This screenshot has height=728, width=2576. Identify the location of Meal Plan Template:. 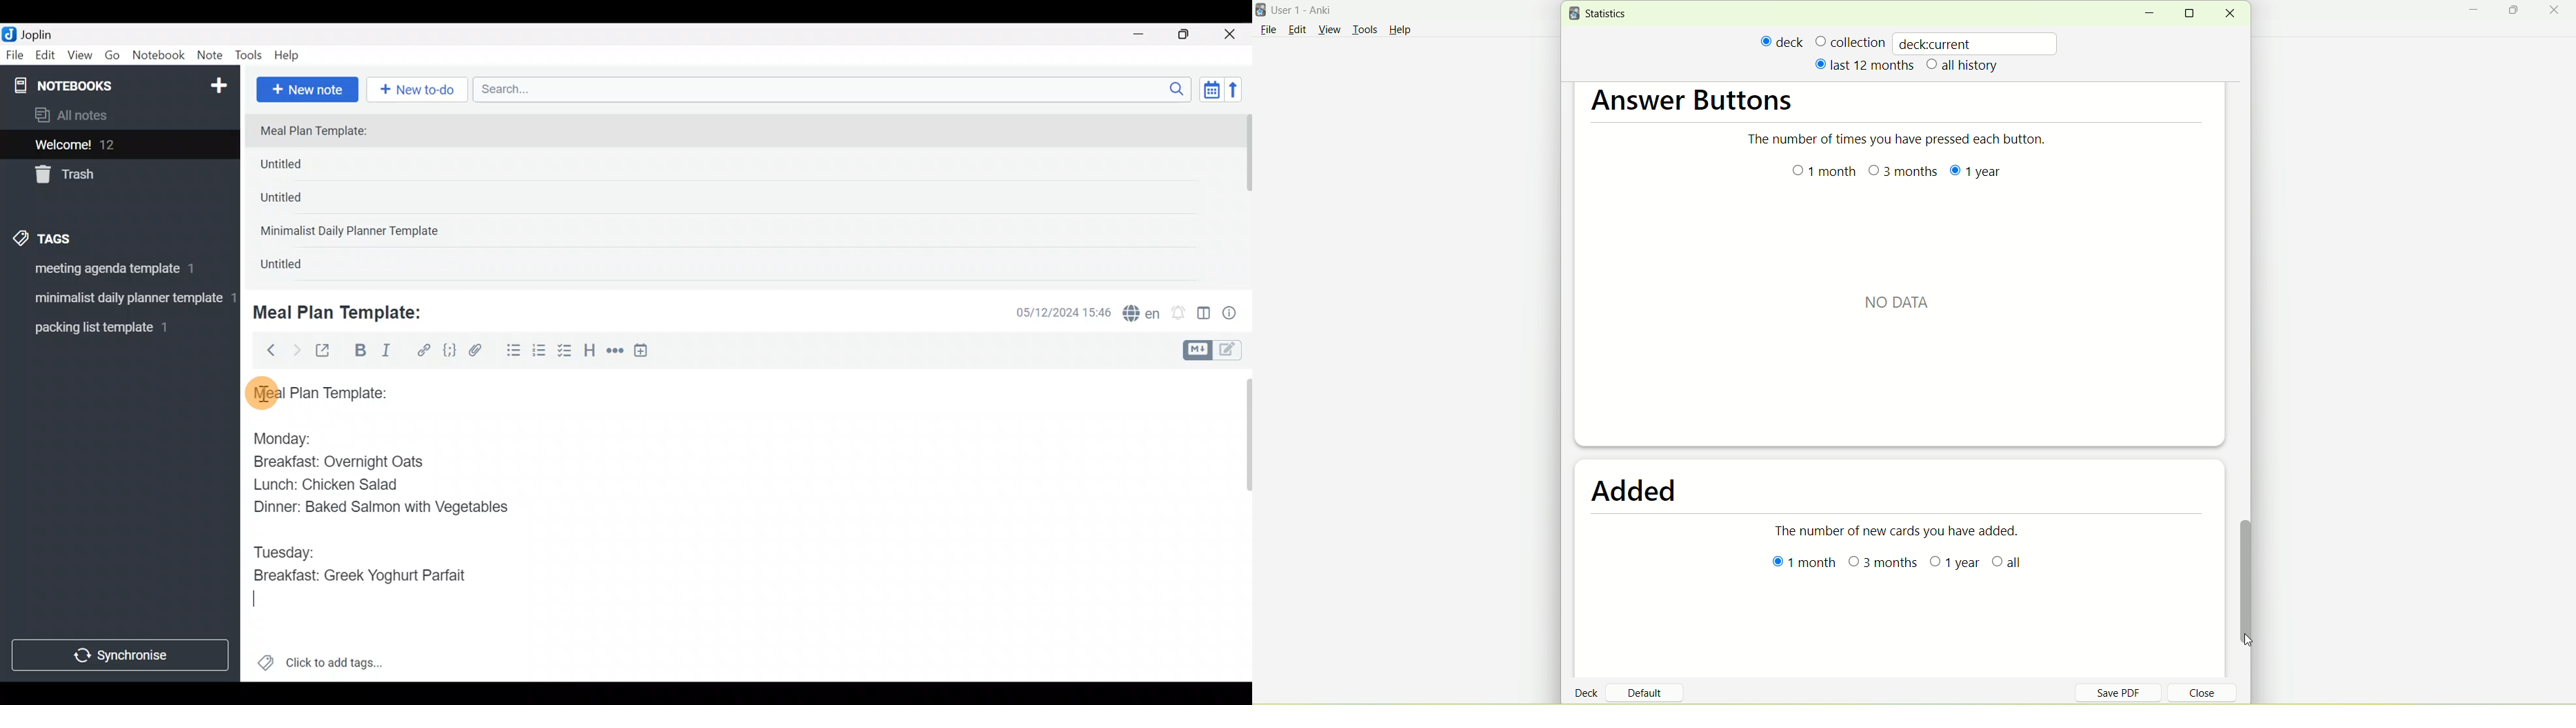
(346, 311).